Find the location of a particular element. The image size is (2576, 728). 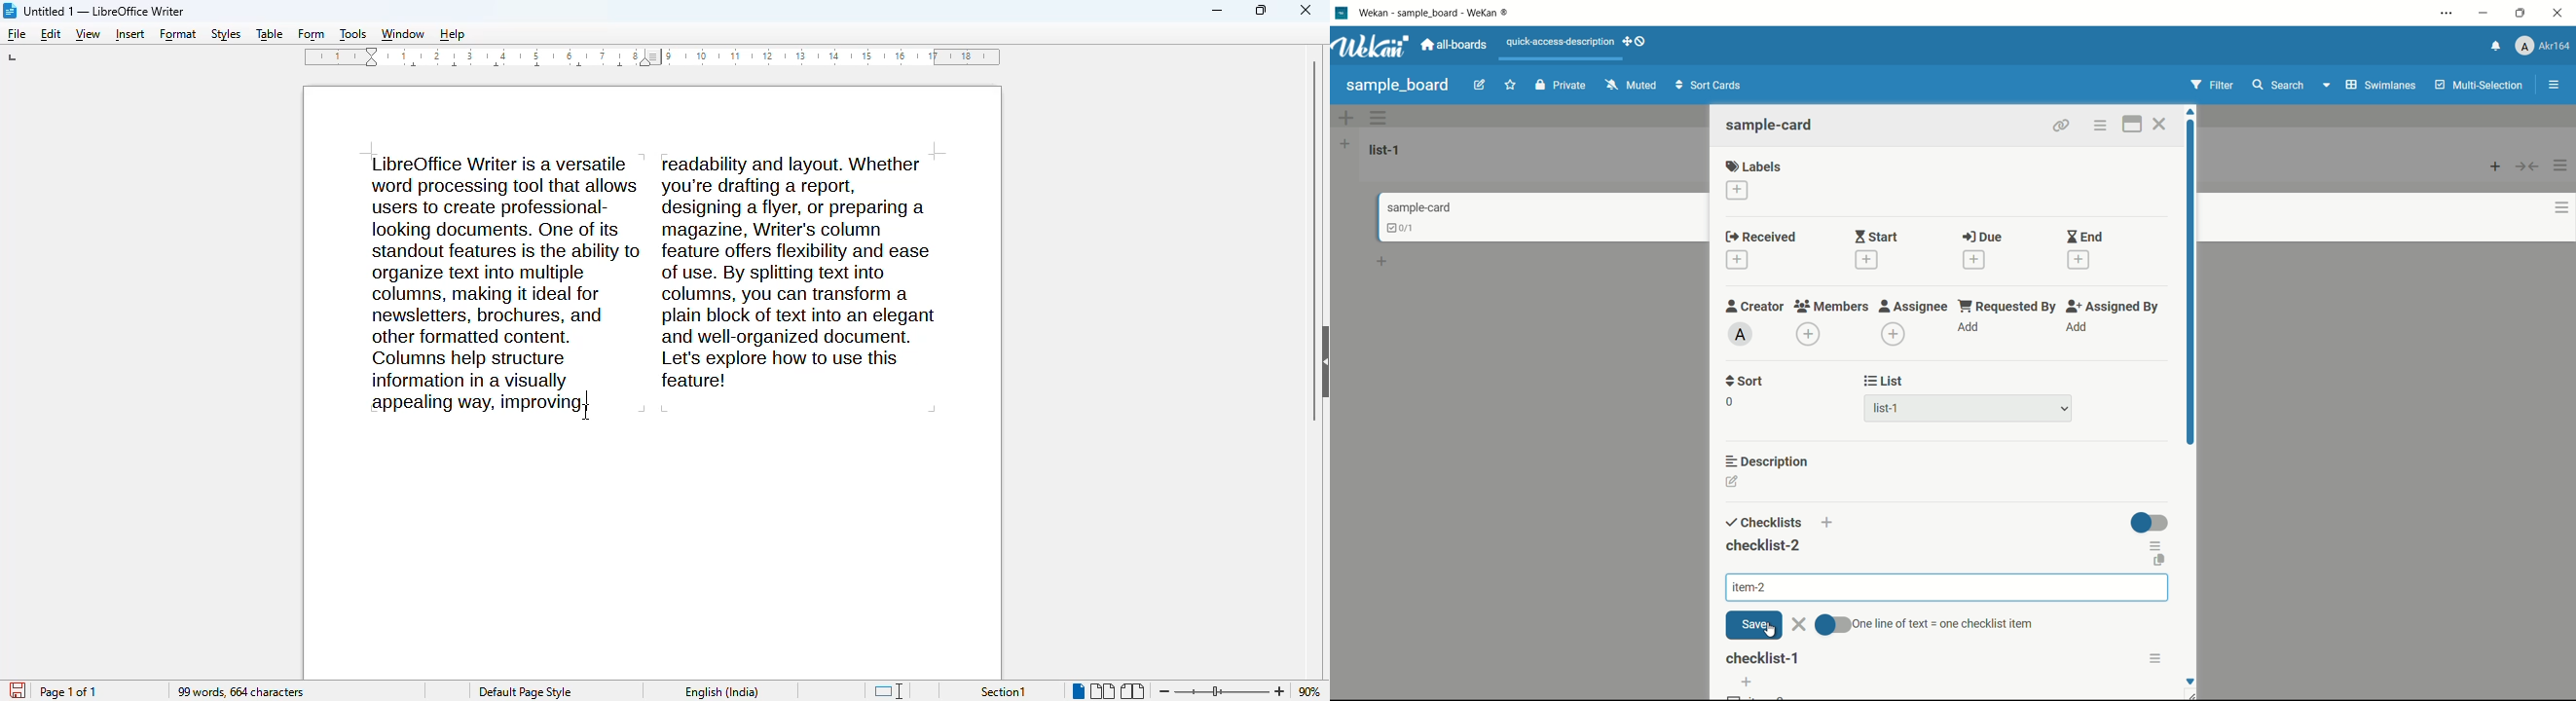

text language is located at coordinates (723, 691).